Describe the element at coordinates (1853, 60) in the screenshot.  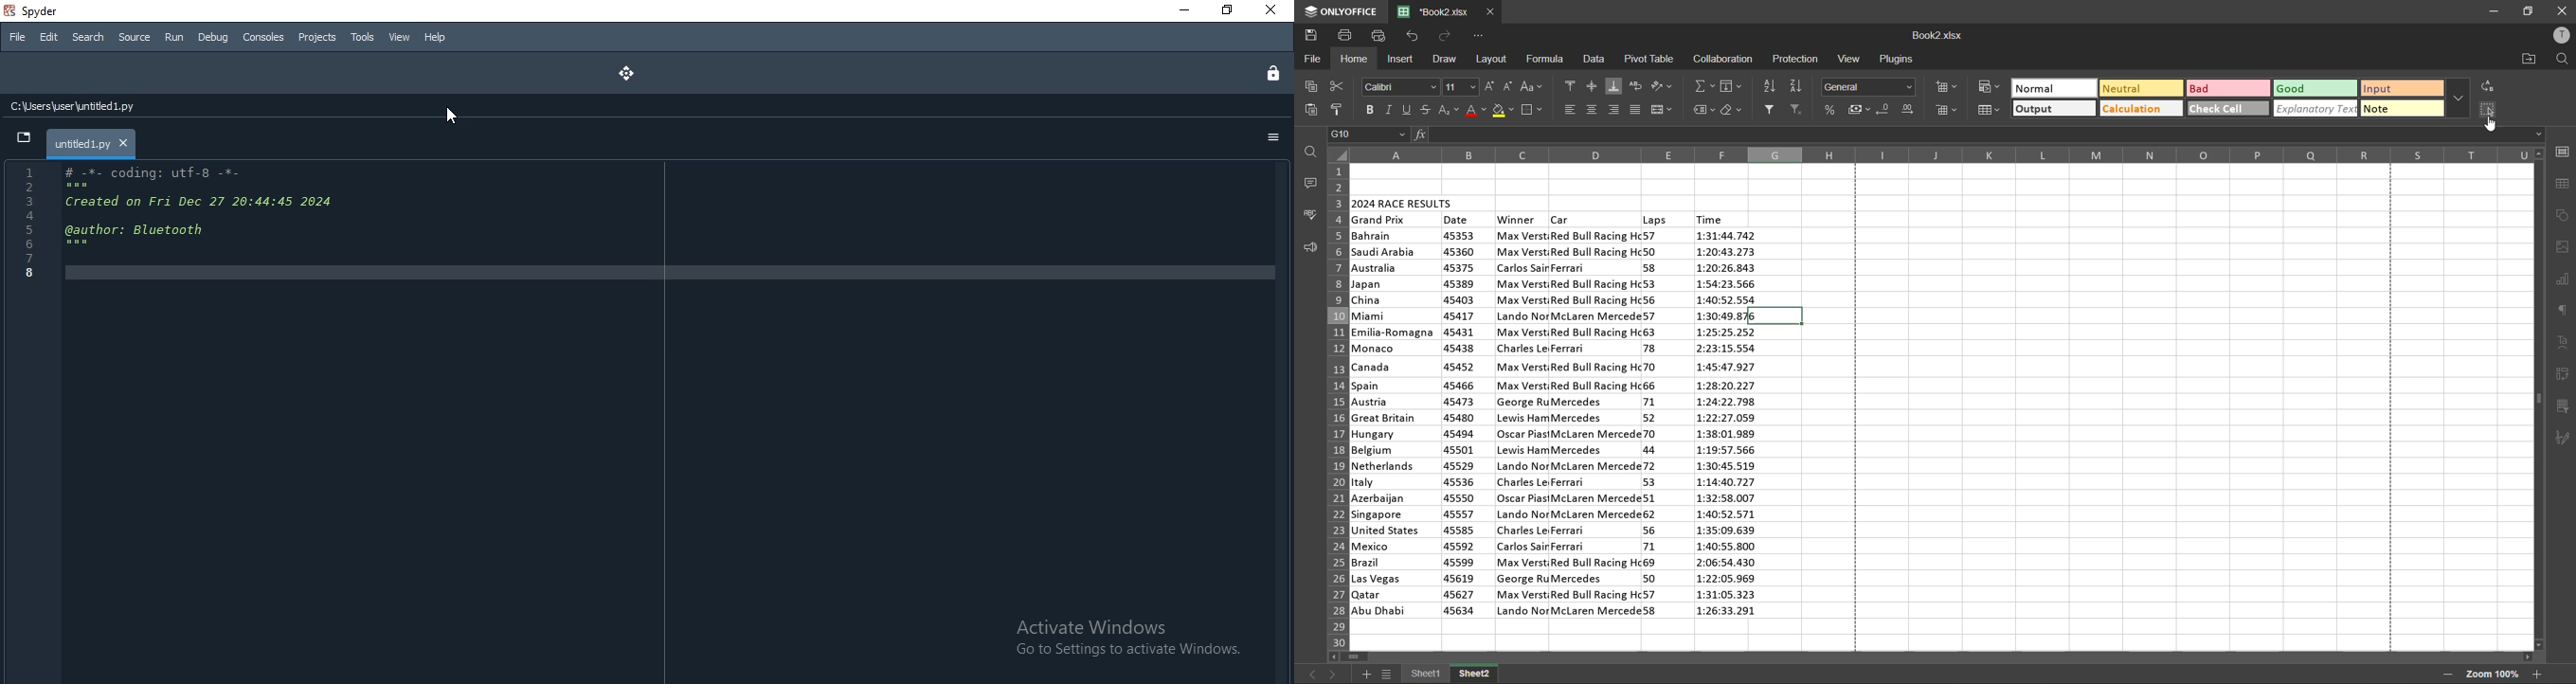
I see `view` at that location.